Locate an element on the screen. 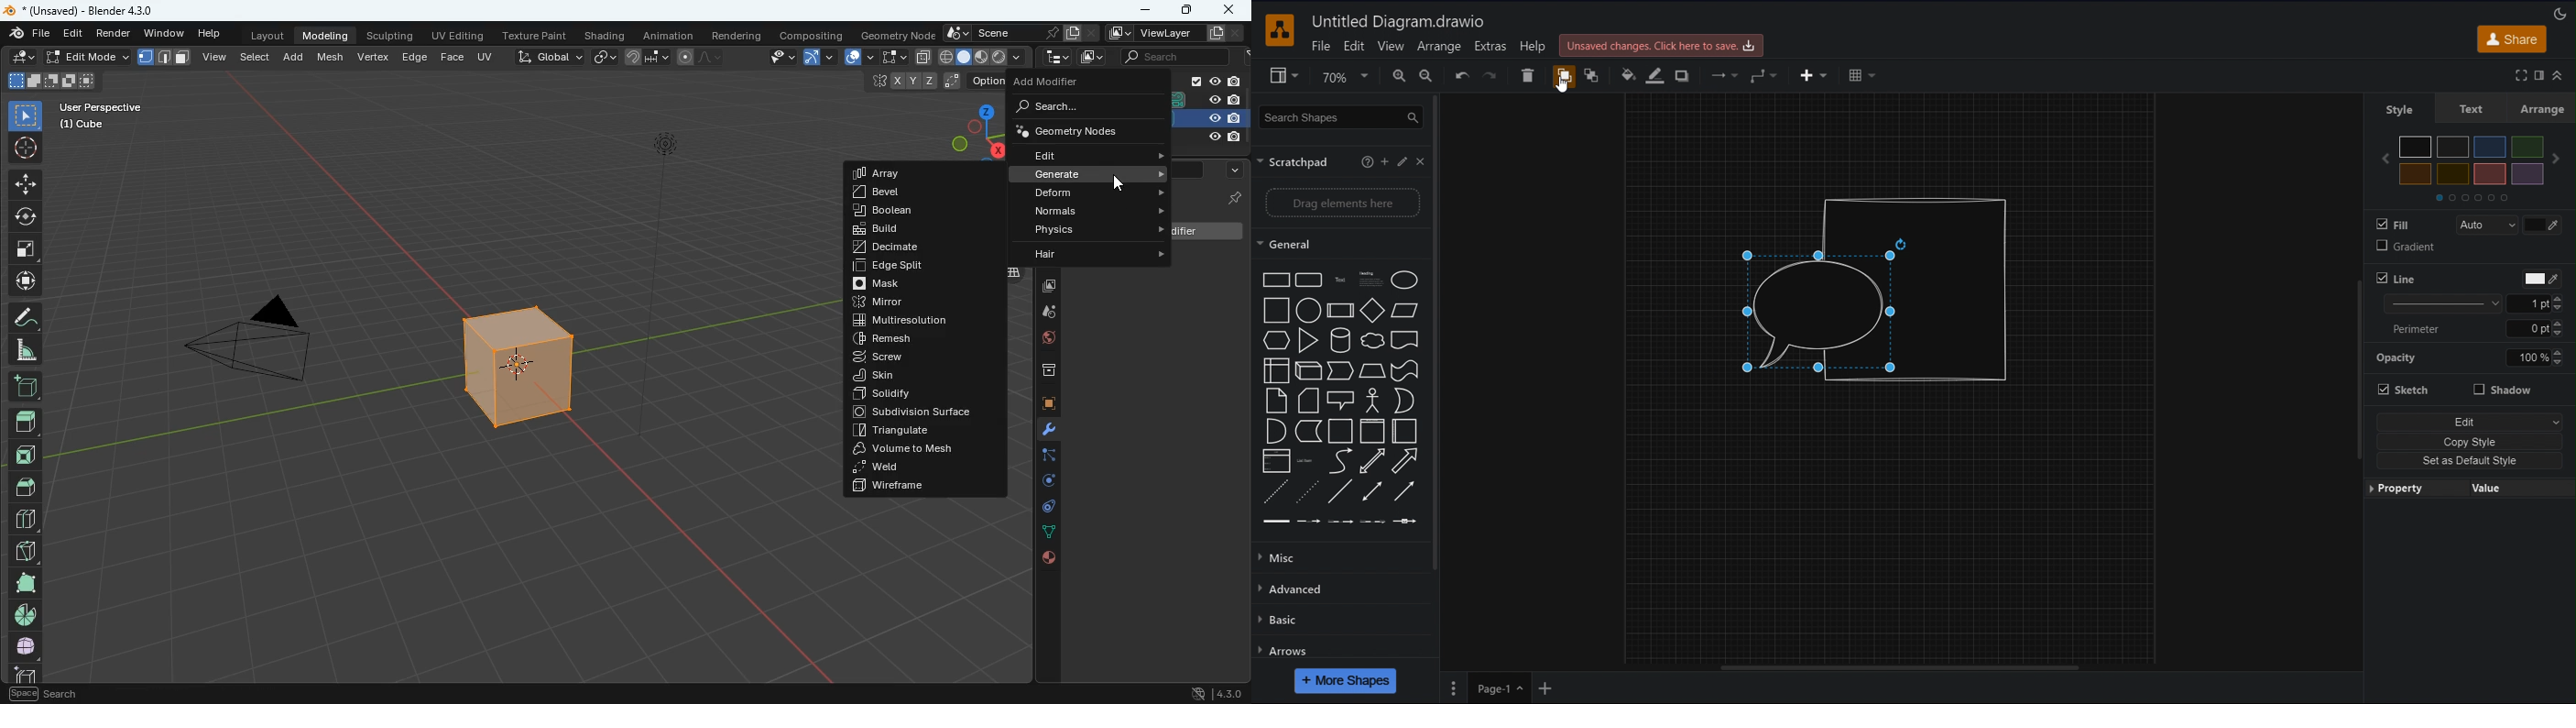  Gradient is located at coordinates (2406, 246).